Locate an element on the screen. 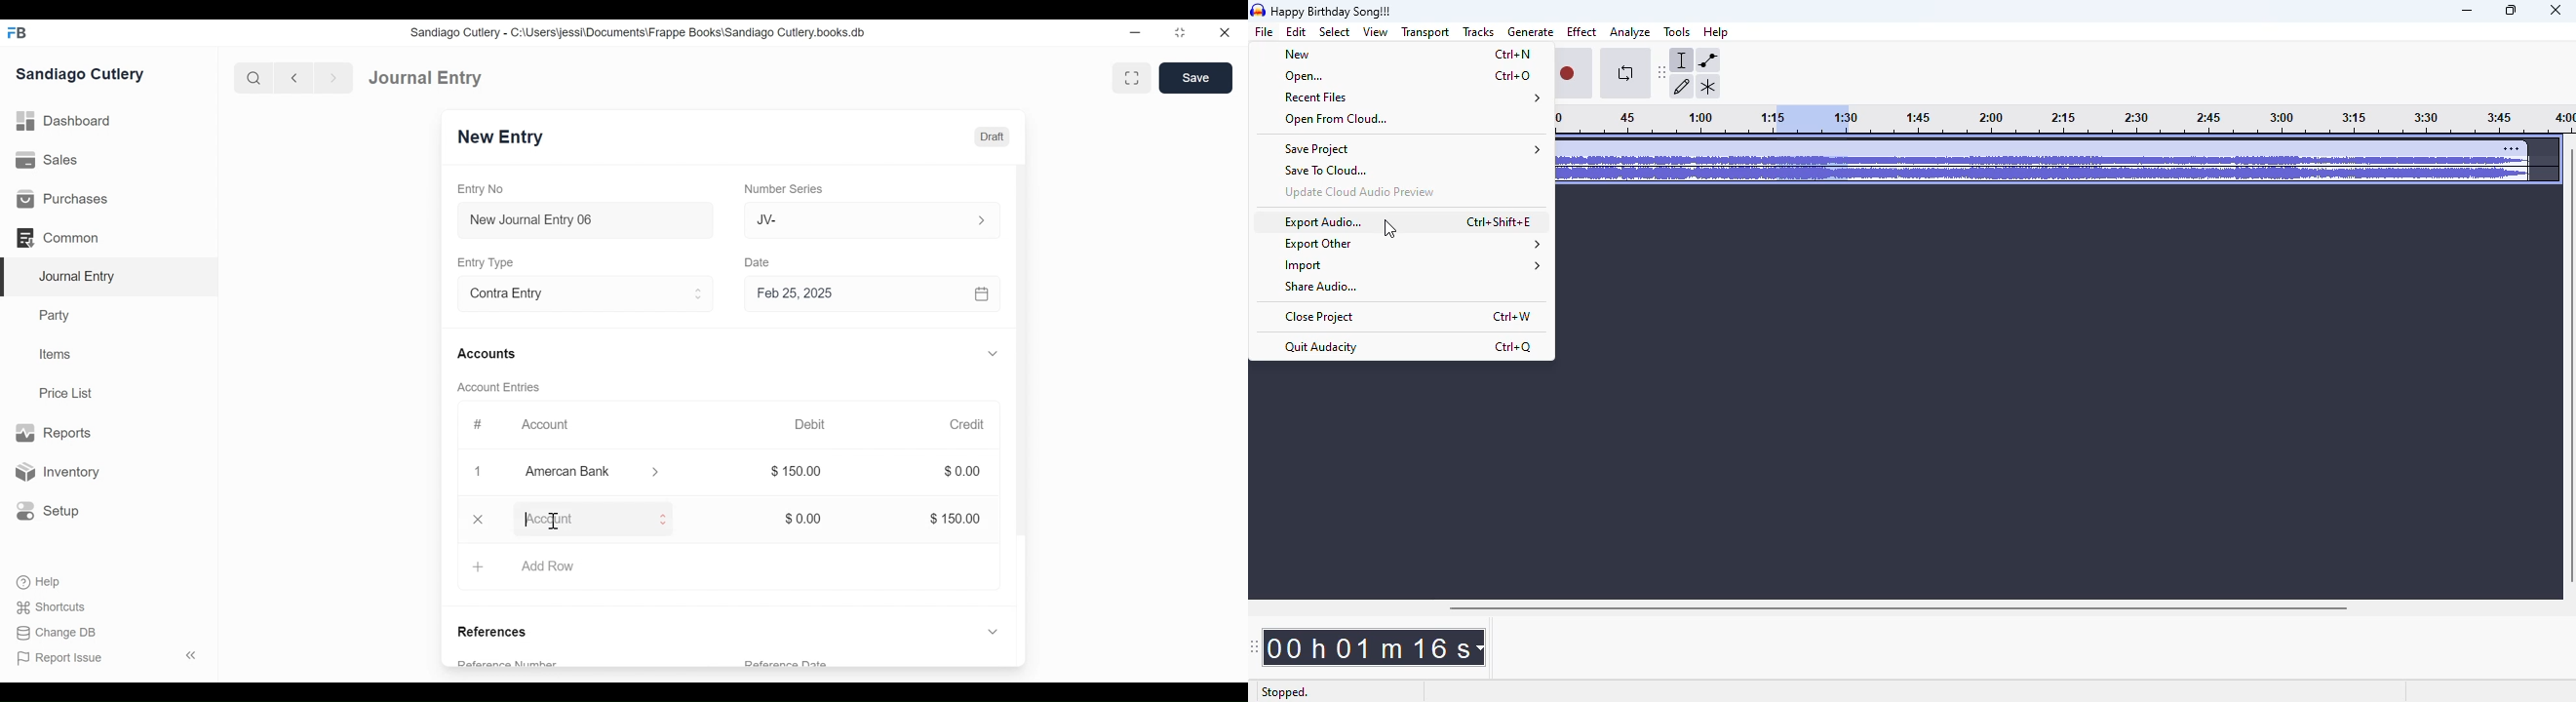 This screenshot has width=2576, height=728. $ 150.00 is located at coordinates (798, 472).